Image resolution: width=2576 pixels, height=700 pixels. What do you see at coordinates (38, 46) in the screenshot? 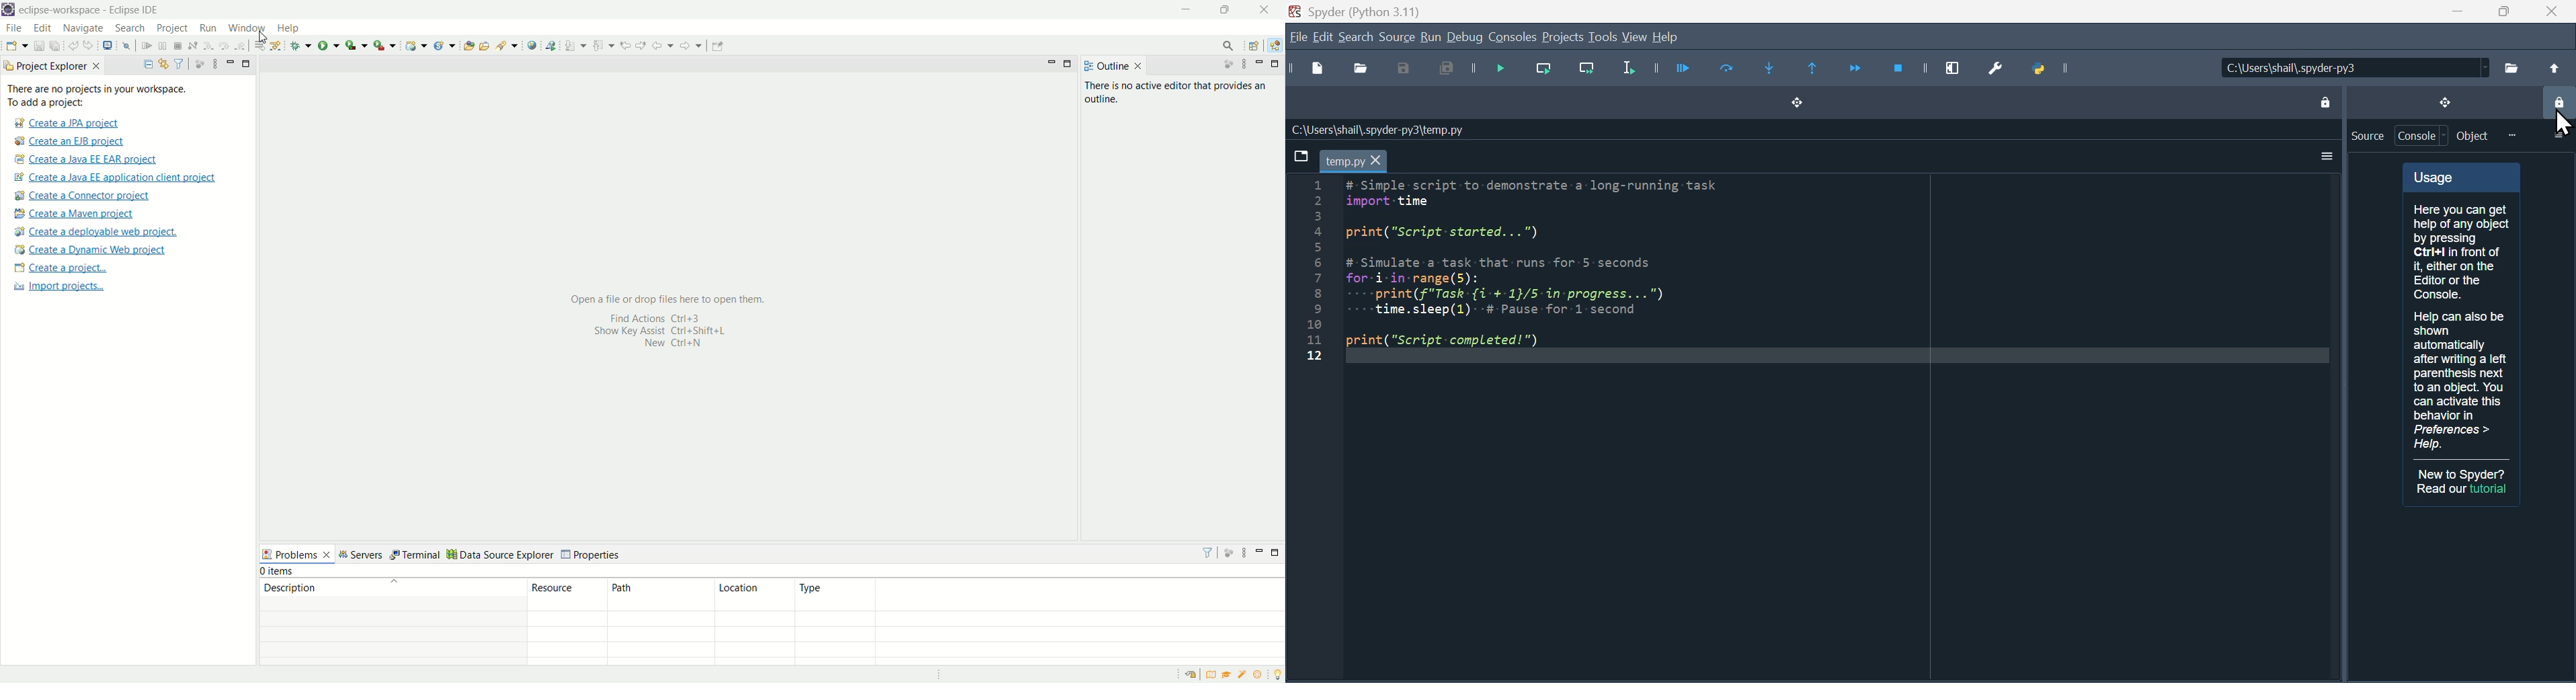
I see `save` at bounding box center [38, 46].